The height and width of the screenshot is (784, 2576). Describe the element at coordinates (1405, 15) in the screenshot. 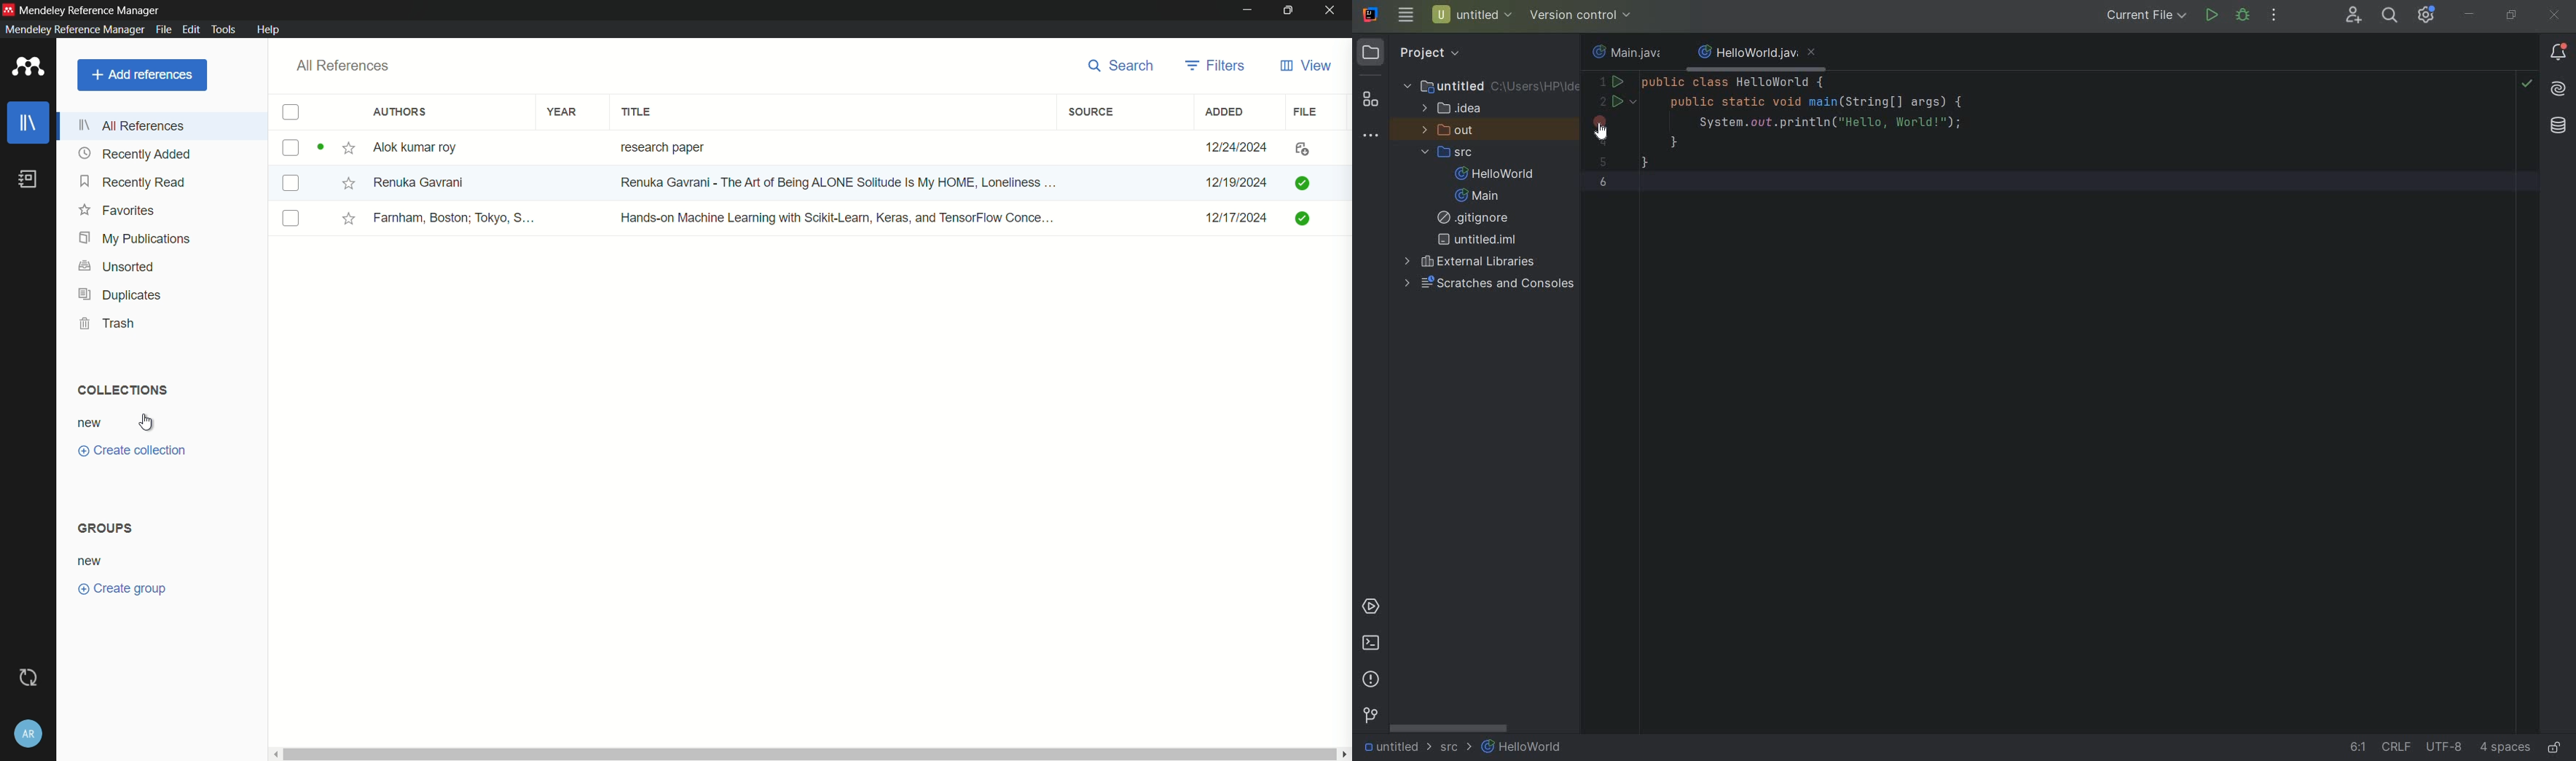

I see `main menu` at that location.